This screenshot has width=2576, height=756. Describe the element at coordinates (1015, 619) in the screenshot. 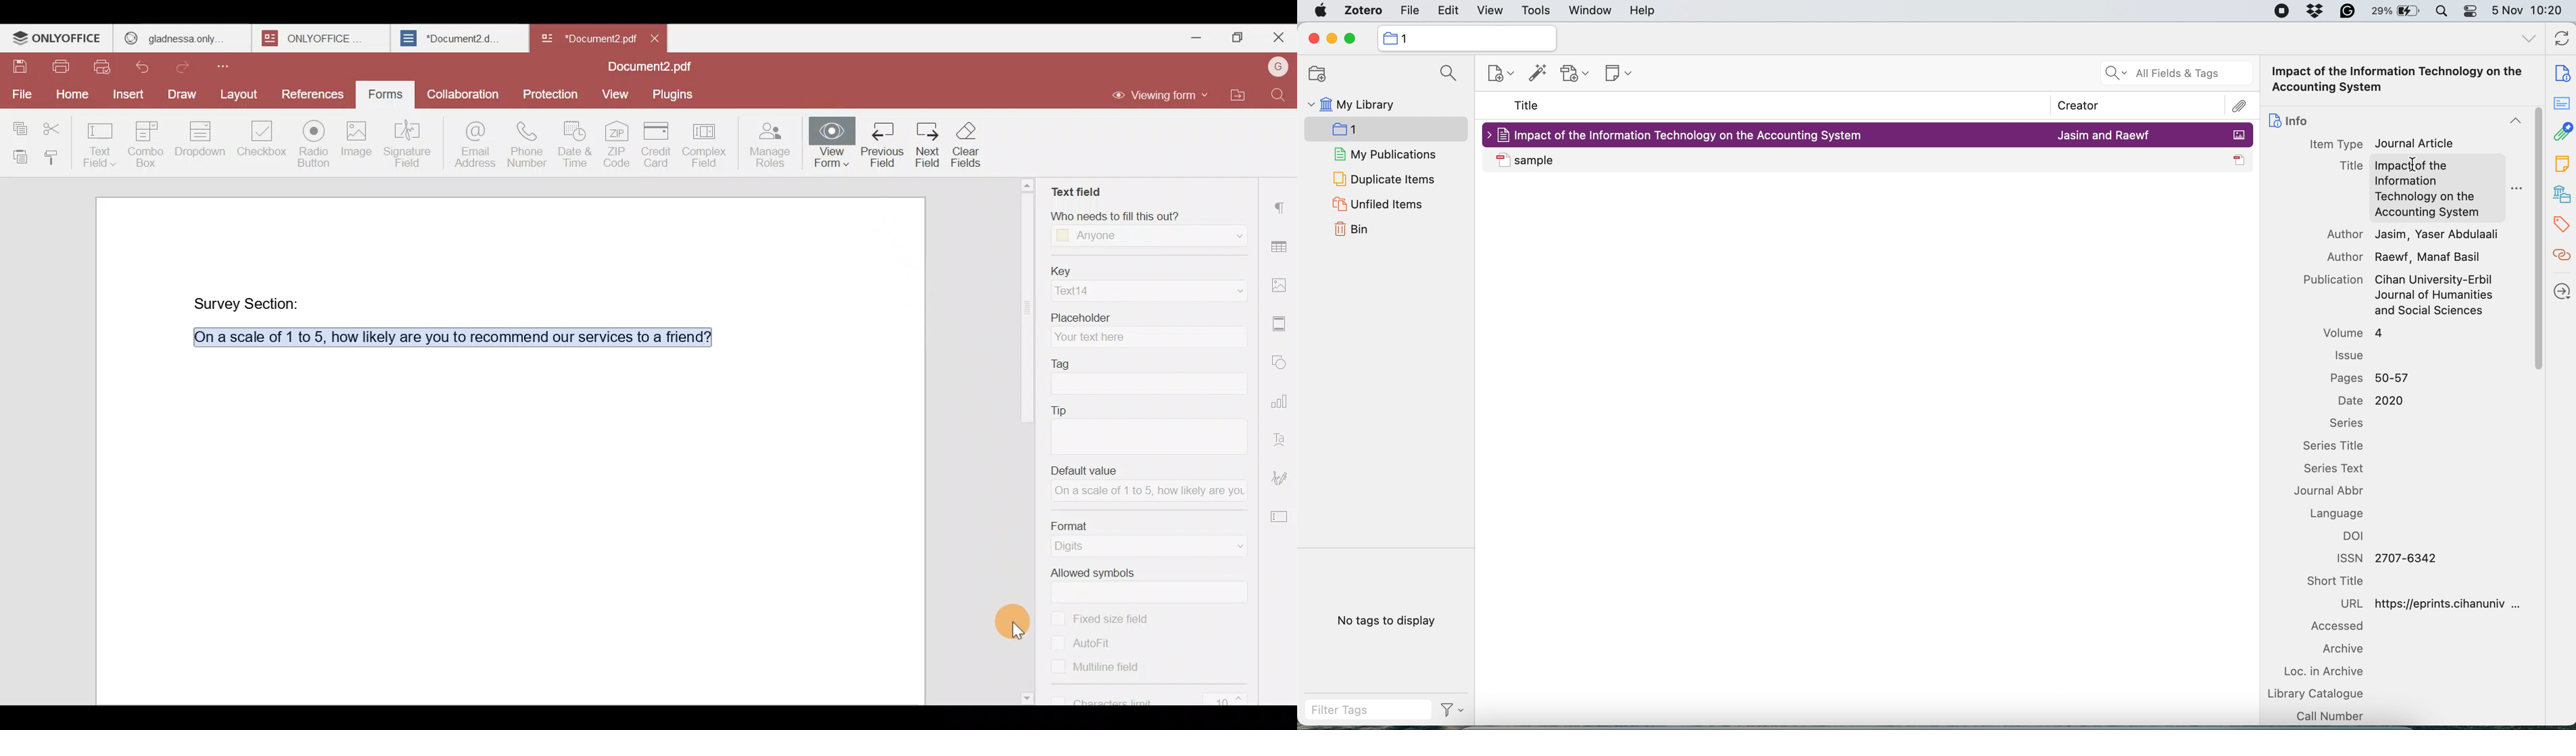

I see `Cursor` at that location.